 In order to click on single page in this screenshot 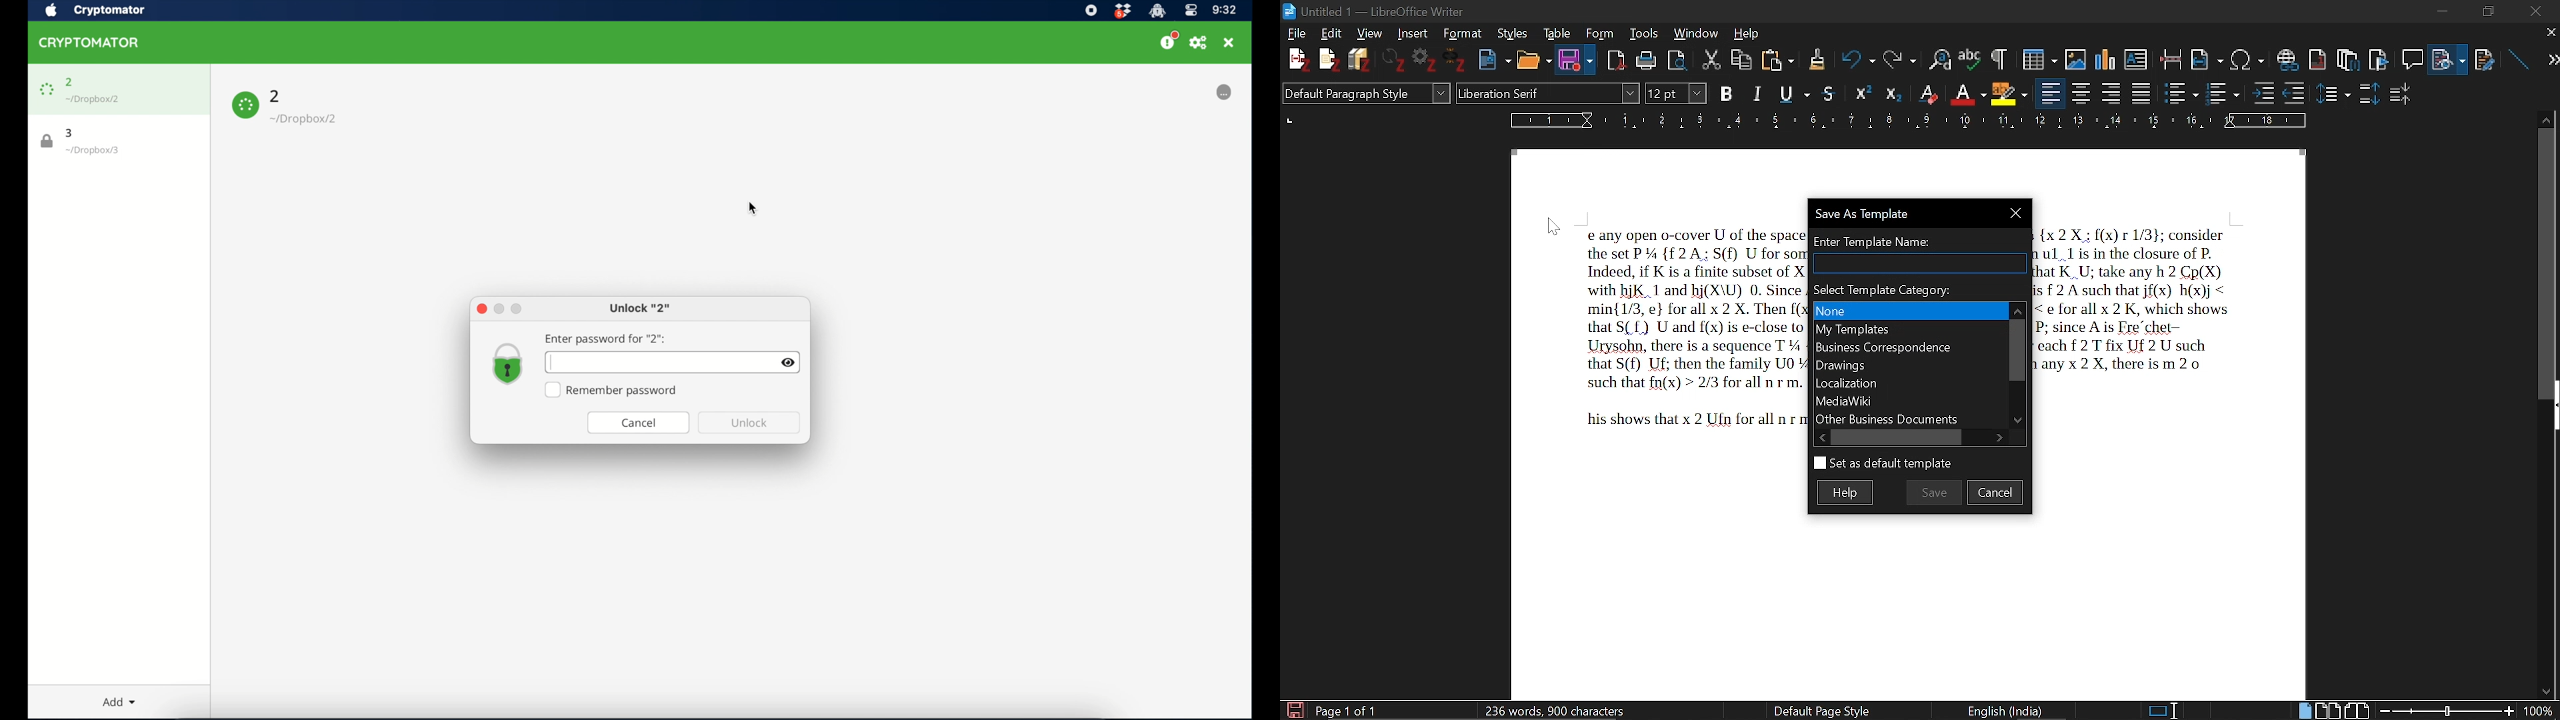, I will do `click(2305, 710)`.